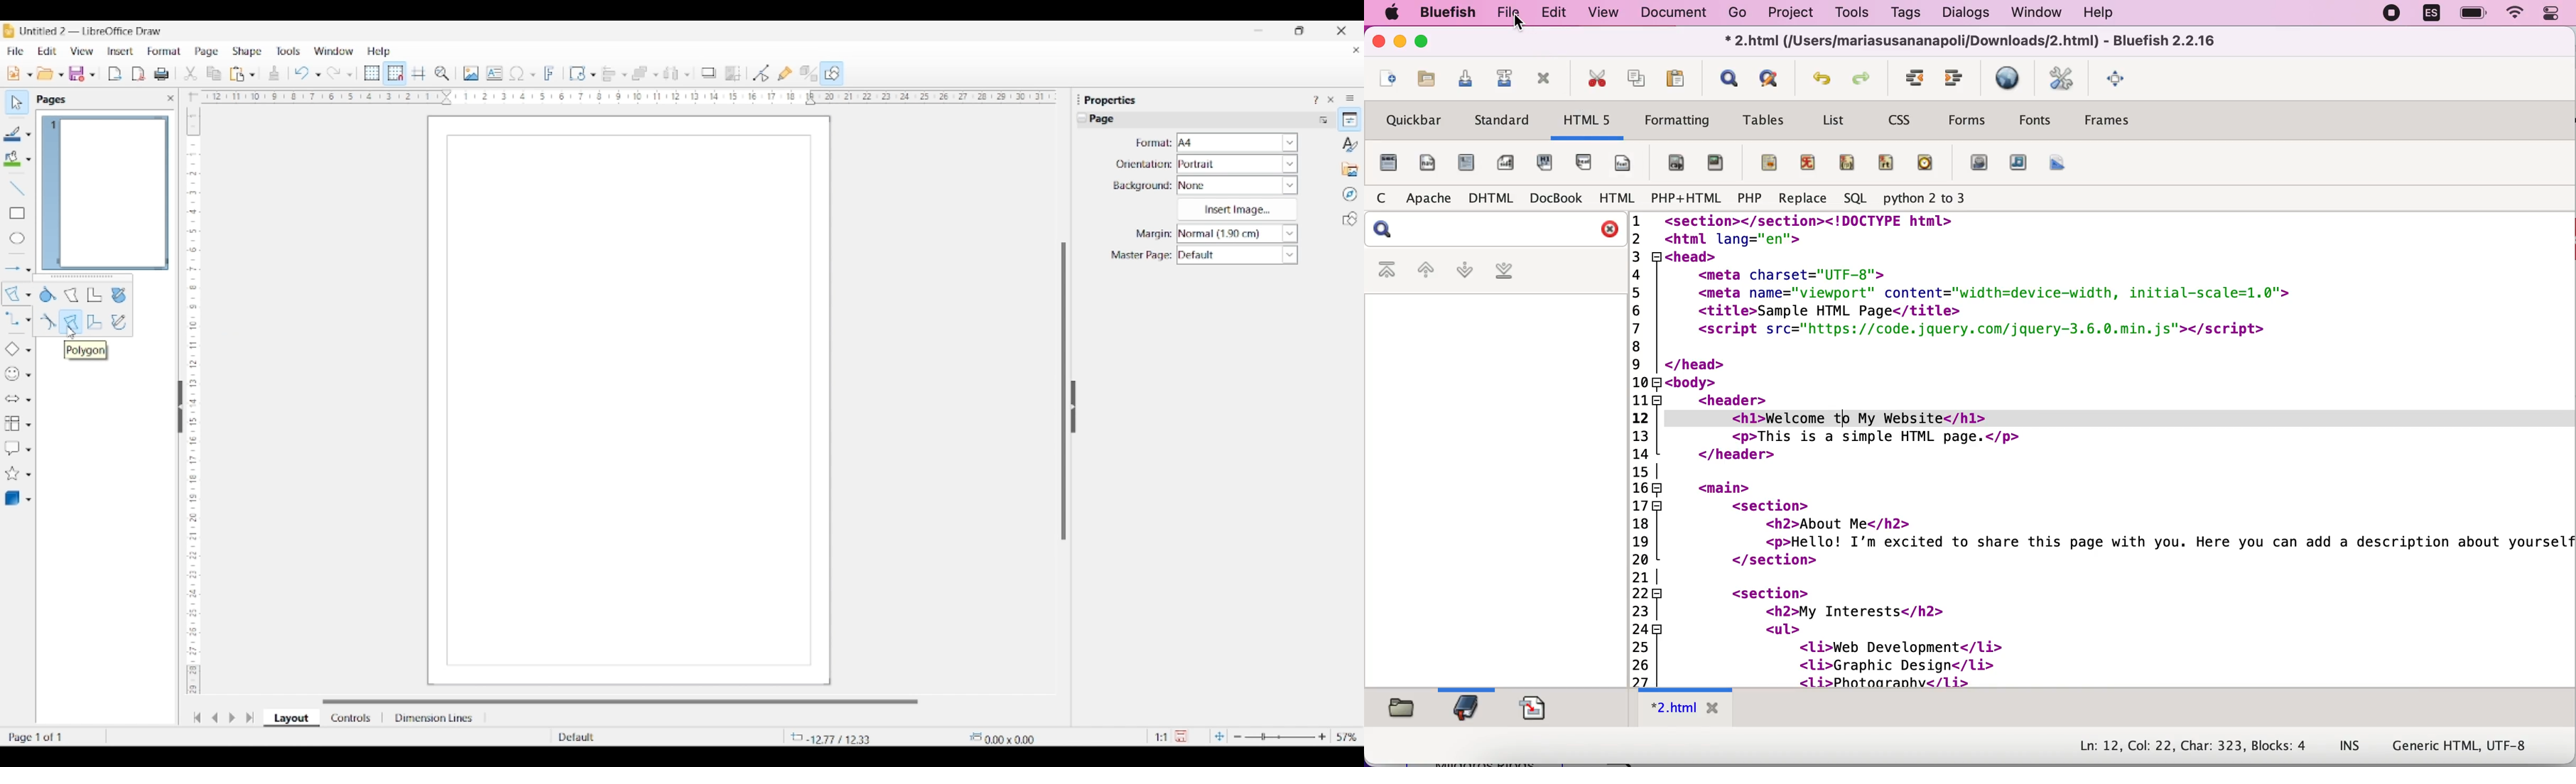  What do you see at coordinates (1900, 120) in the screenshot?
I see `css` at bounding box center [1900, 120].